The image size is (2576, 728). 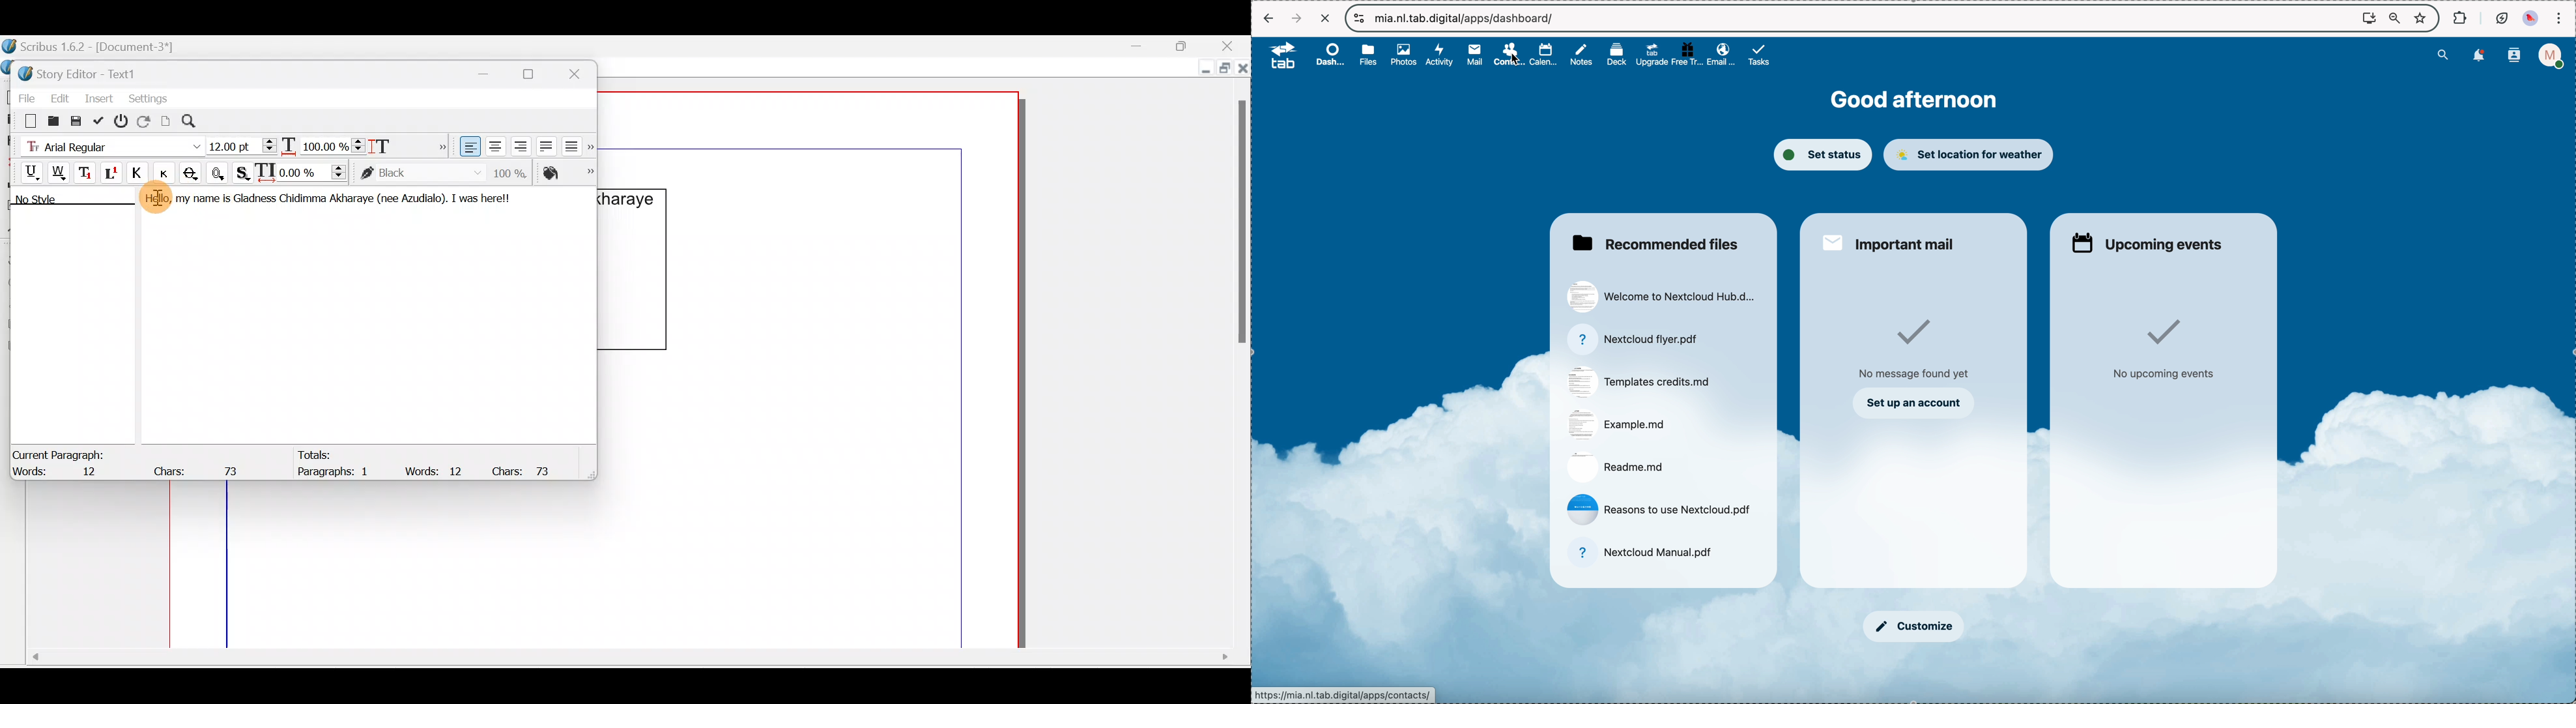 What do you see at coordinates (140, 175) in the screenshot?
I see `All caps` at bounding box center [140, 175].